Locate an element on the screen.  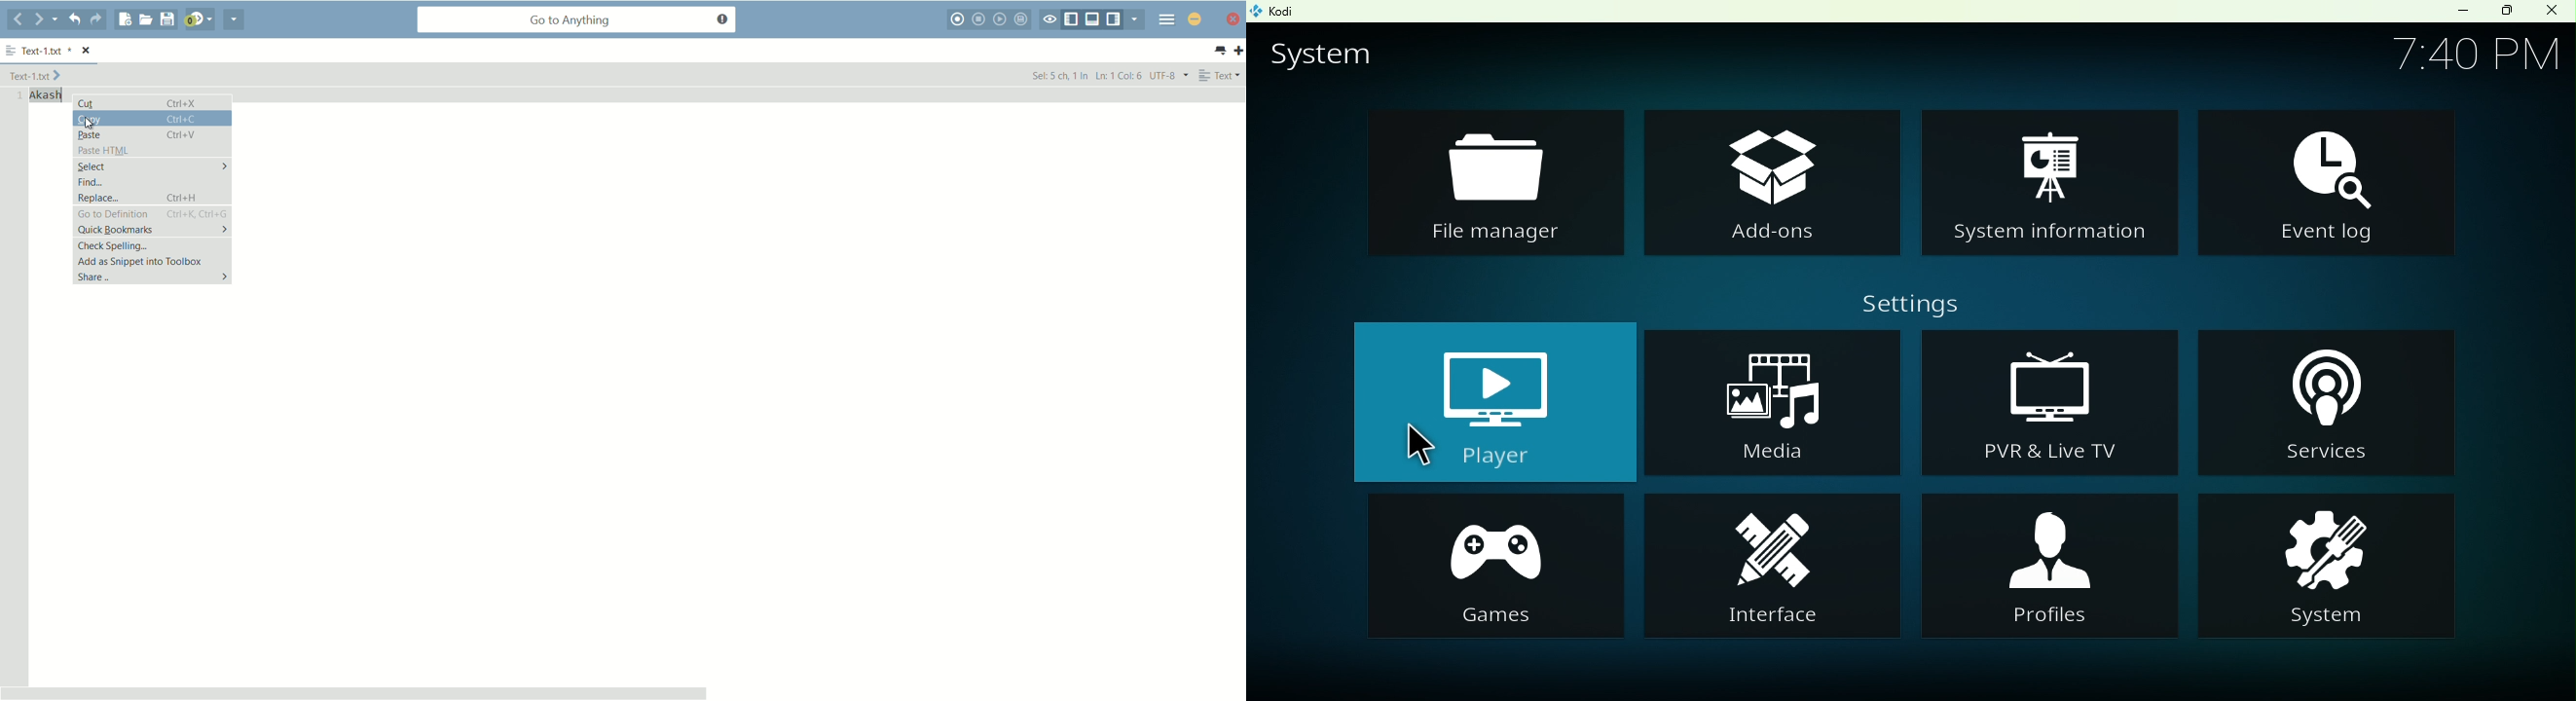
File manager is located at coordinates (1494, 184).